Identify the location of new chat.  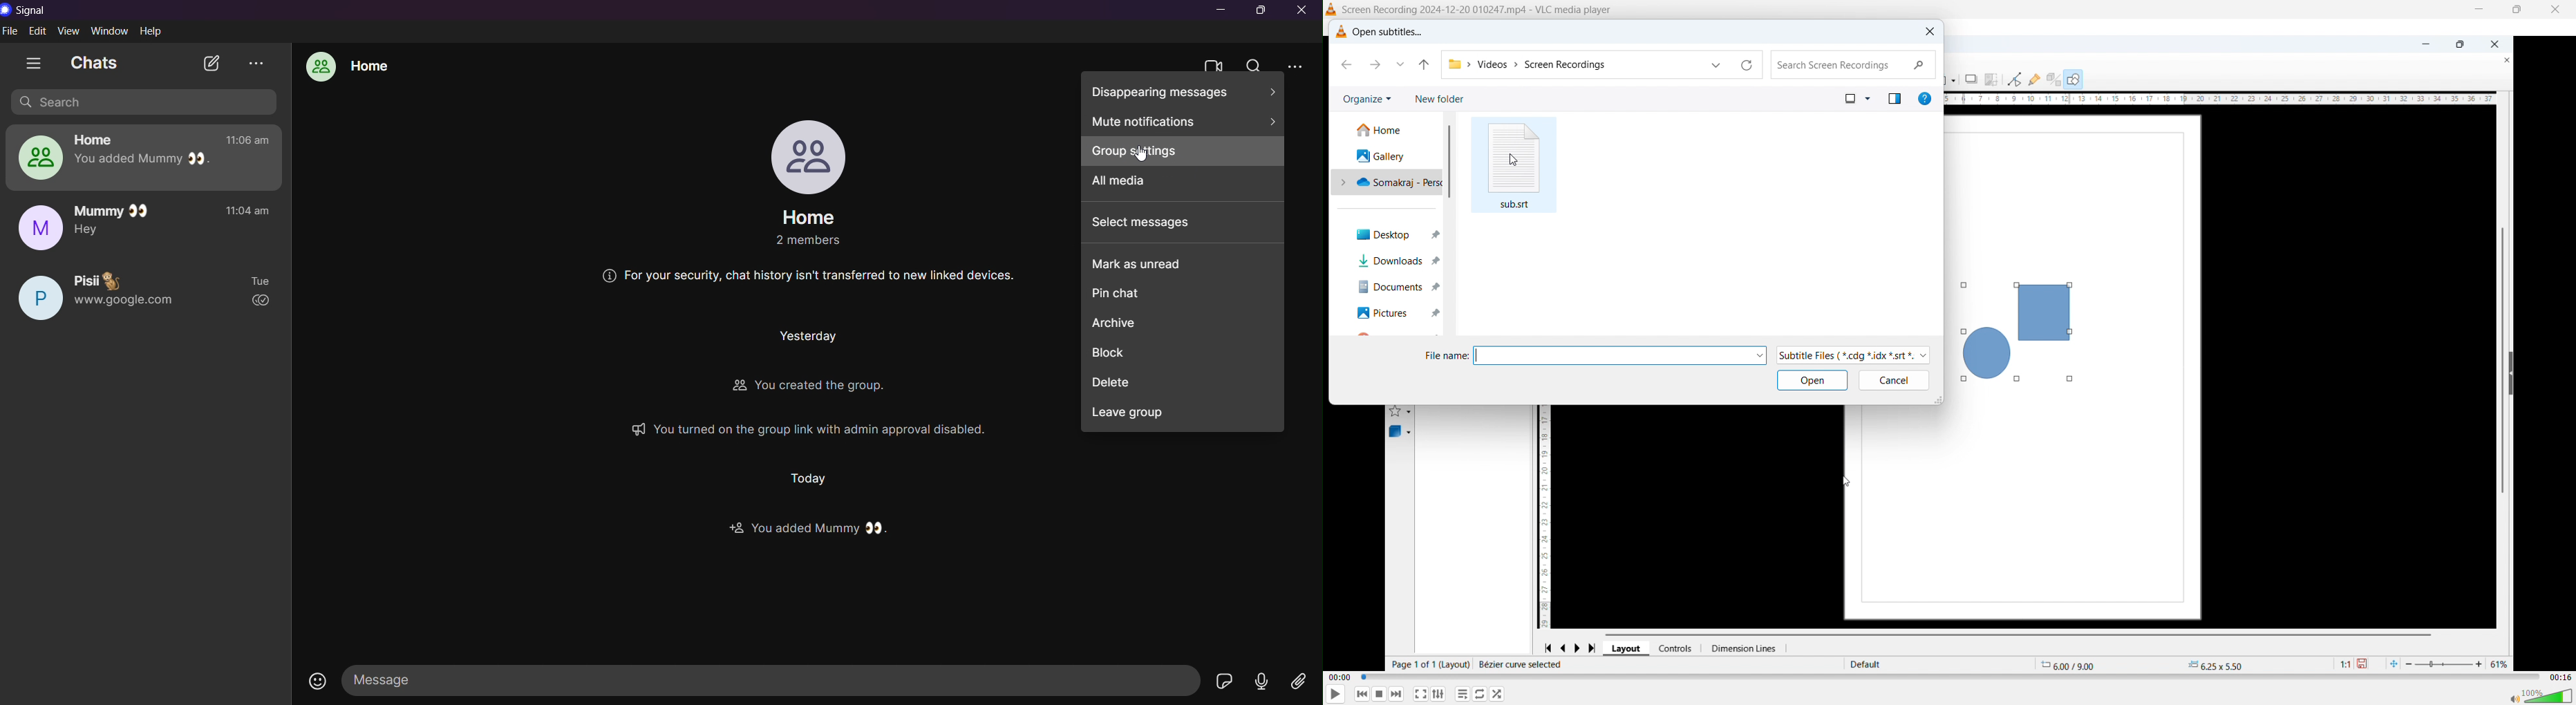
(214, 64).